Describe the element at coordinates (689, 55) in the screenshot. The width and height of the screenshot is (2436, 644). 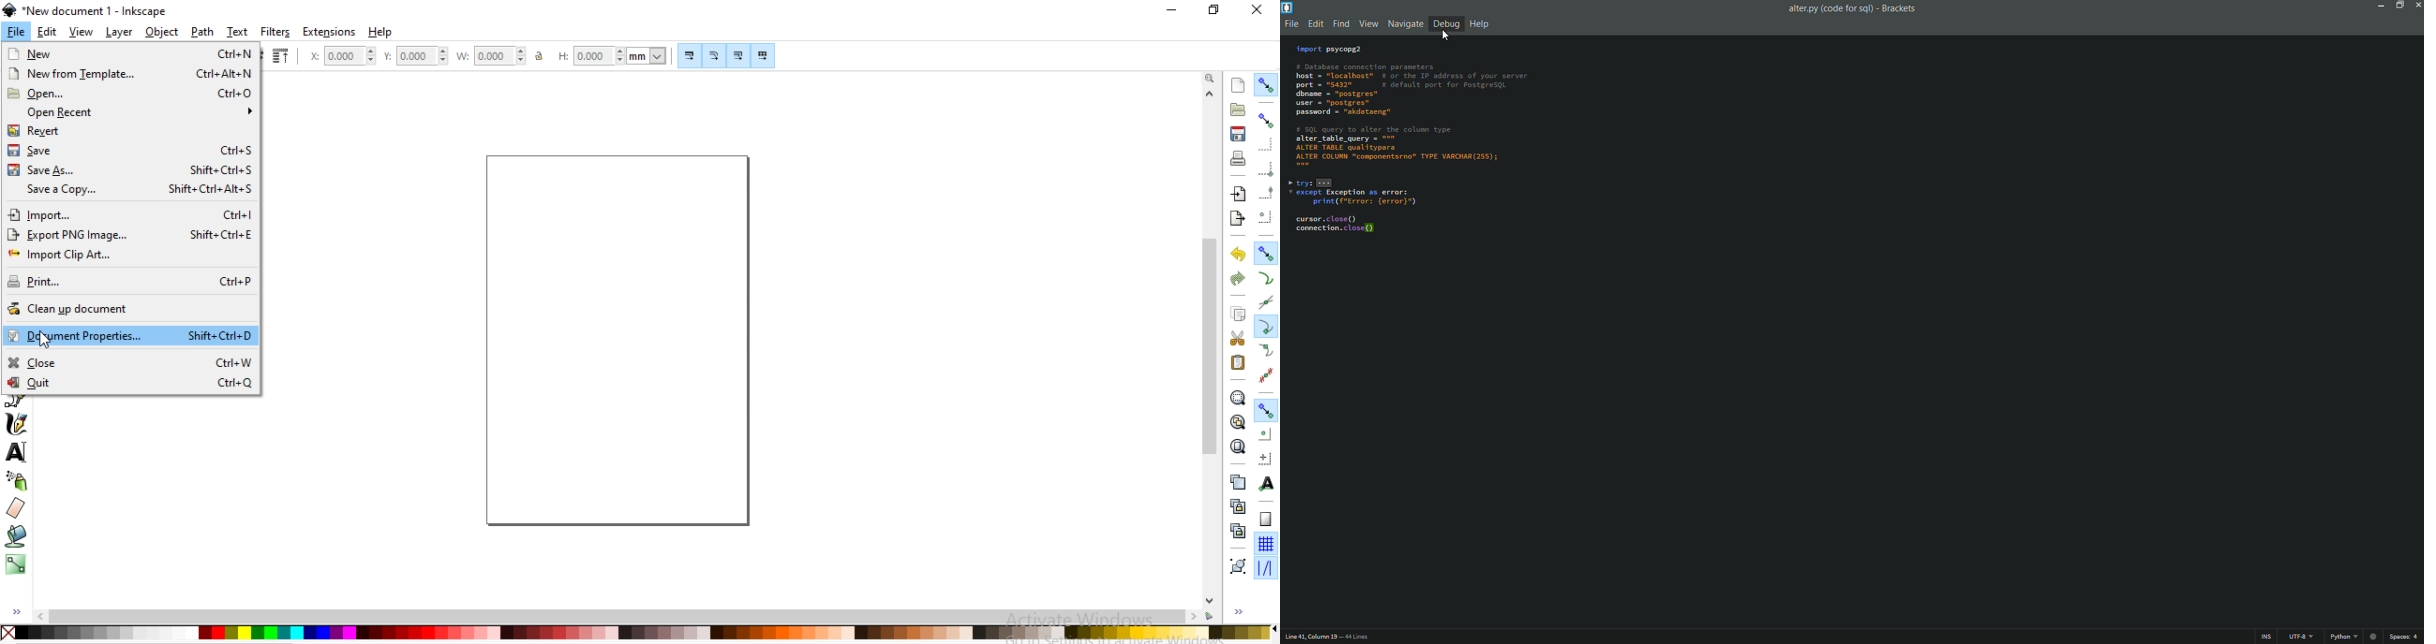
I see `scale stroke width by same proportion` at that location.